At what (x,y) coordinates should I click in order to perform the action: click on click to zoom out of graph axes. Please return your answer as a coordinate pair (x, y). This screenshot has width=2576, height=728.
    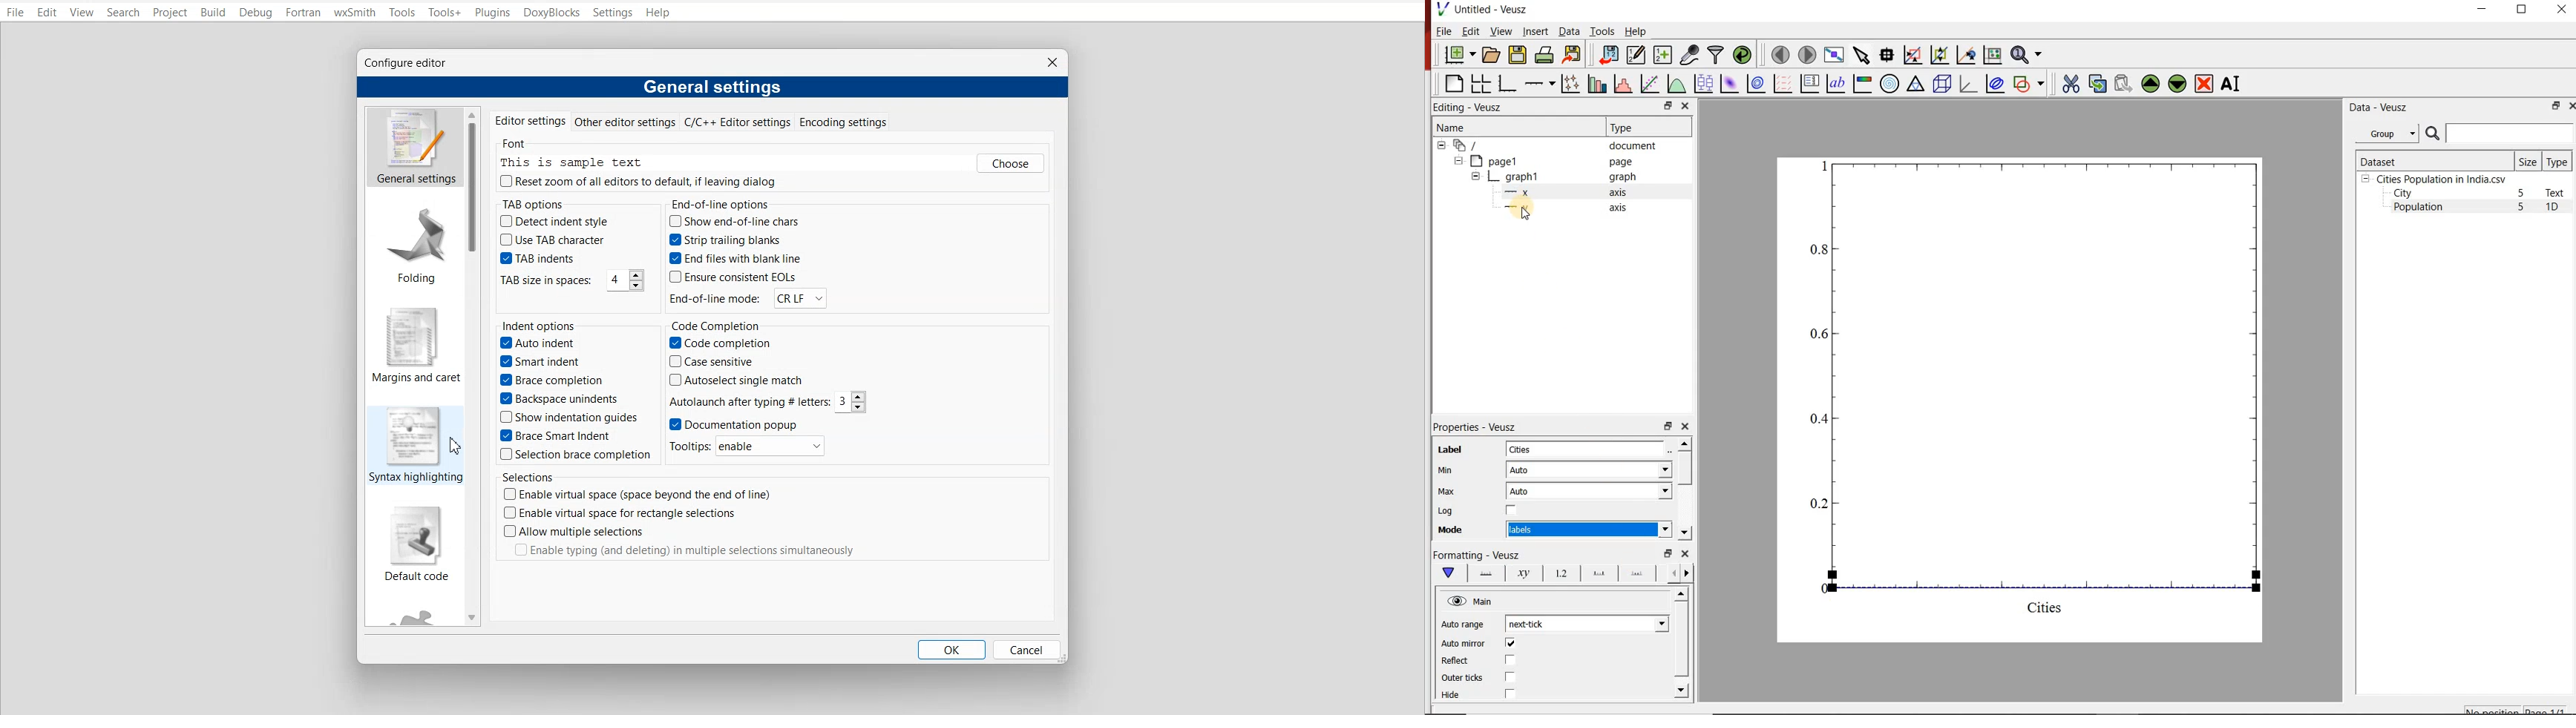
    Looking at the image, I should click on (1938, 56).